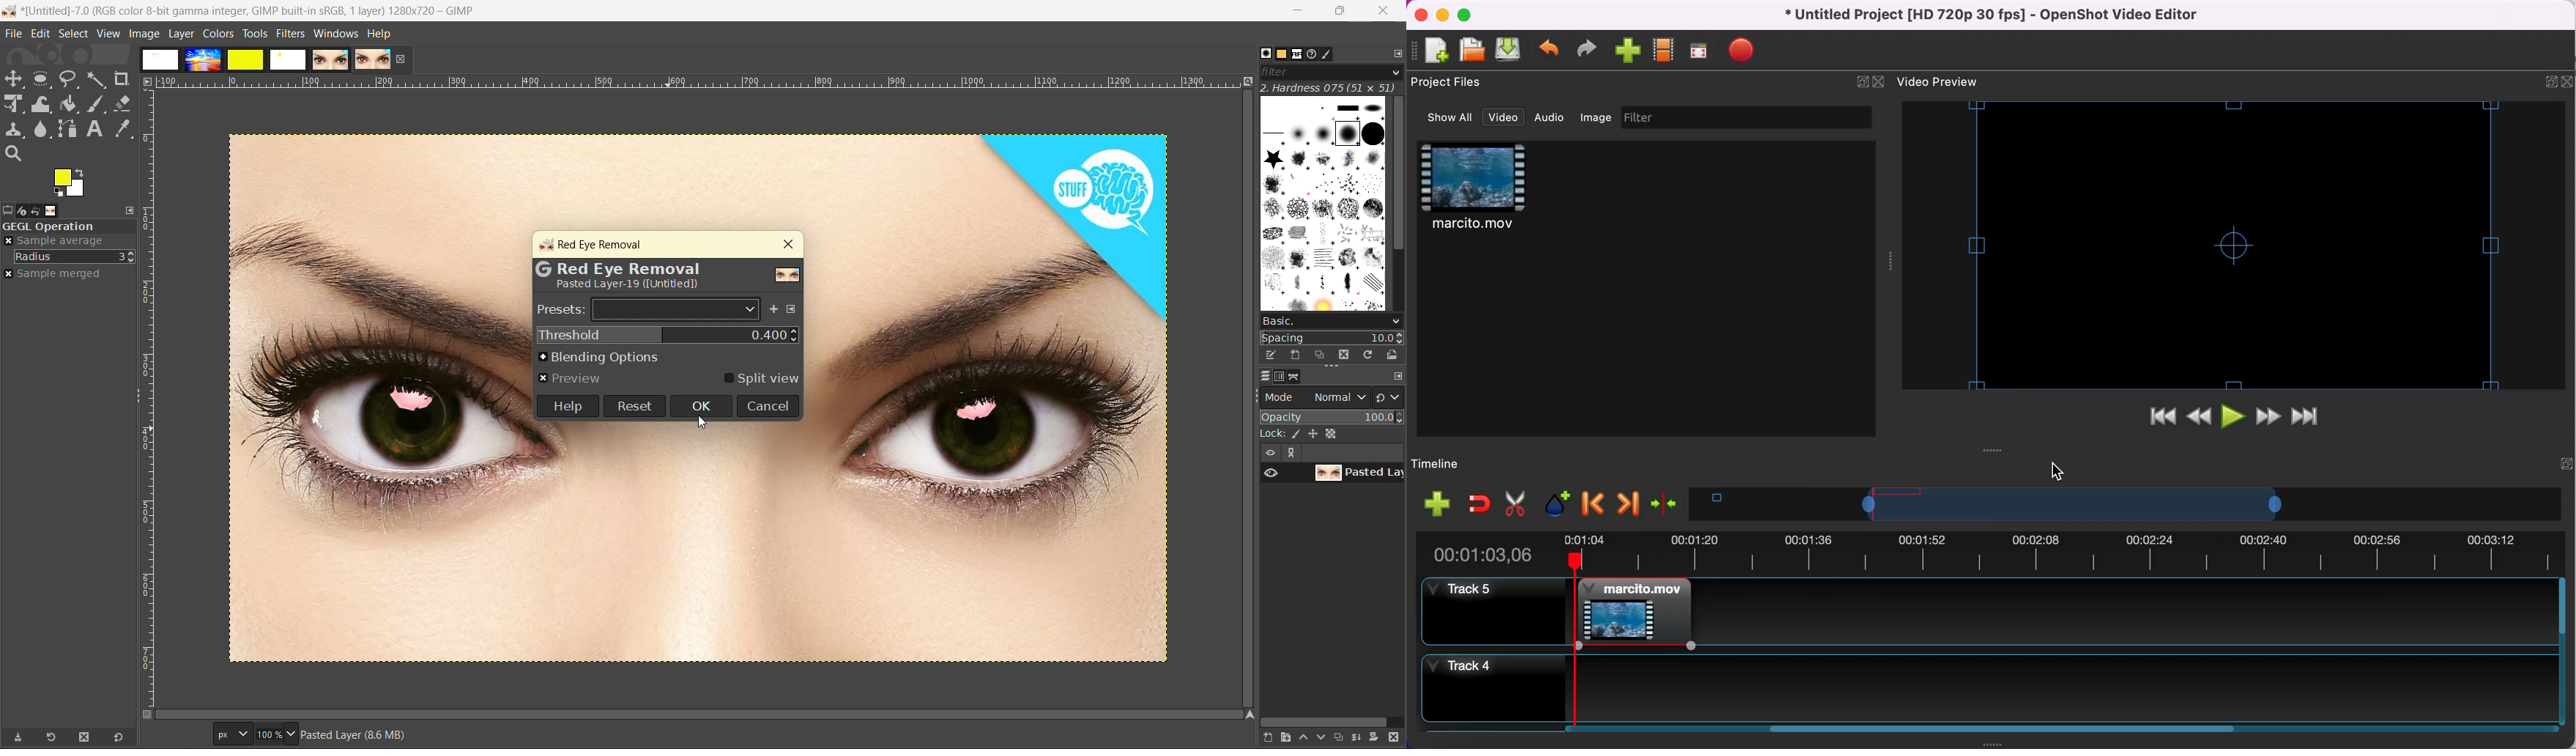 Image resolution: width=2576 pixels, height=756 pixels. I want to click on wrap transform, so click(42, 104).